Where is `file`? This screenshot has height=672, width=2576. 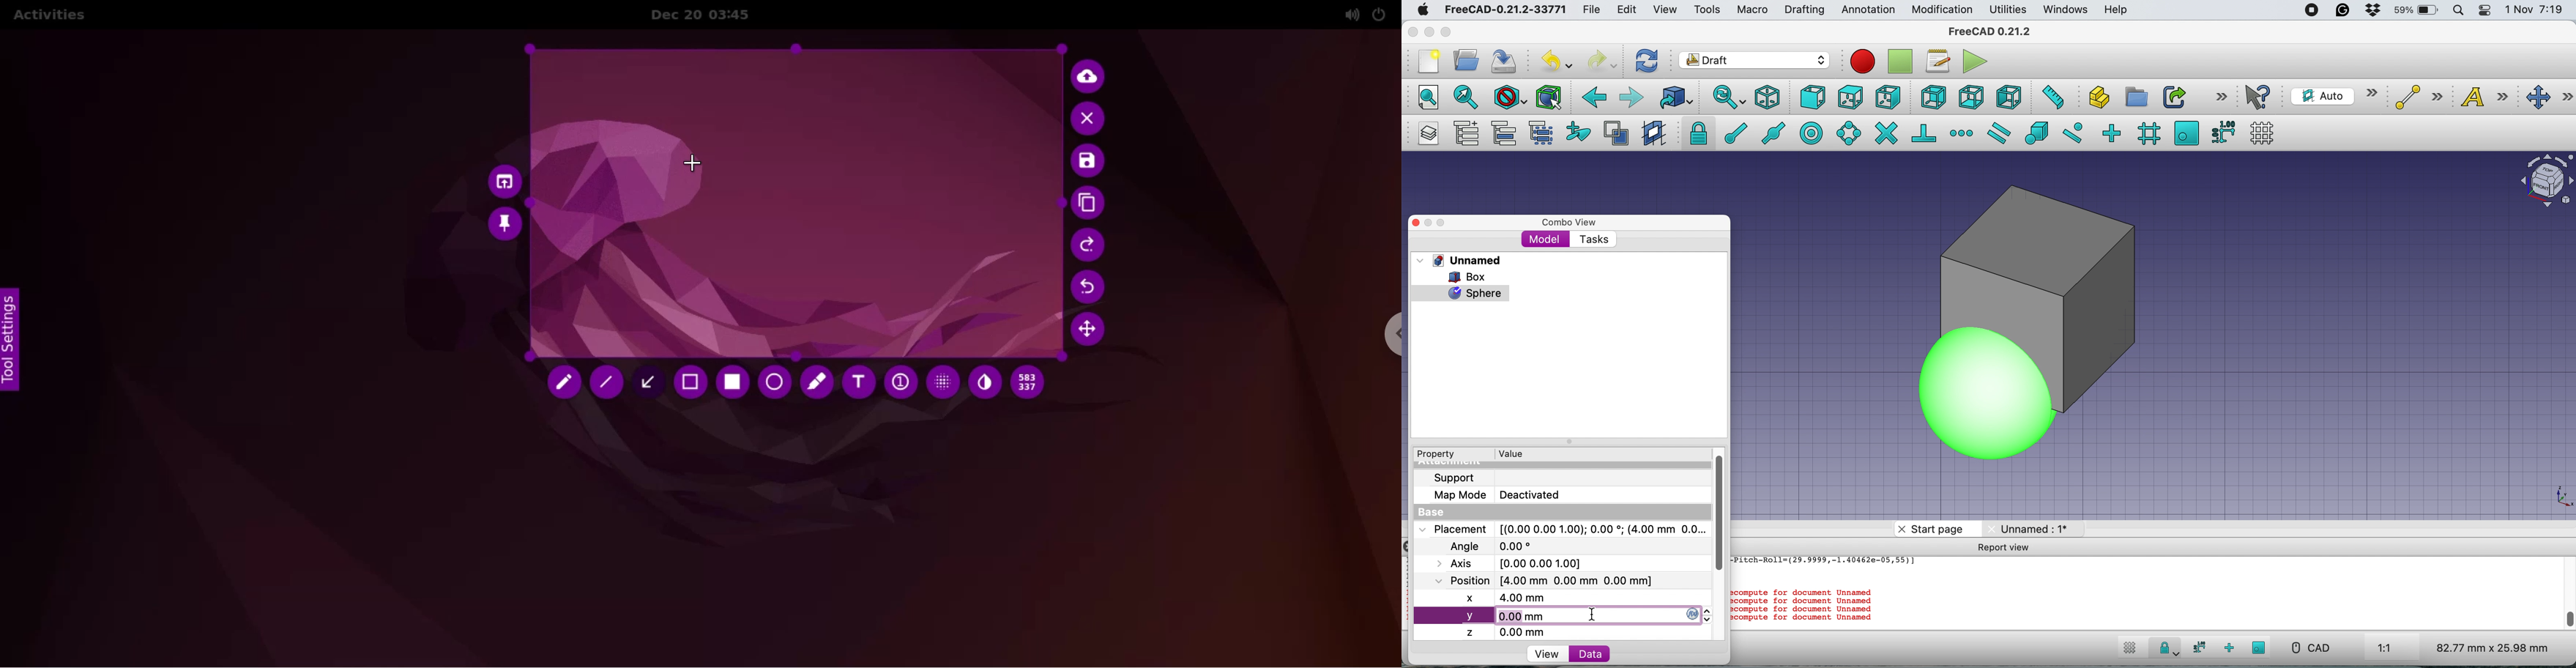 file is located at coordinates (1591, 10).